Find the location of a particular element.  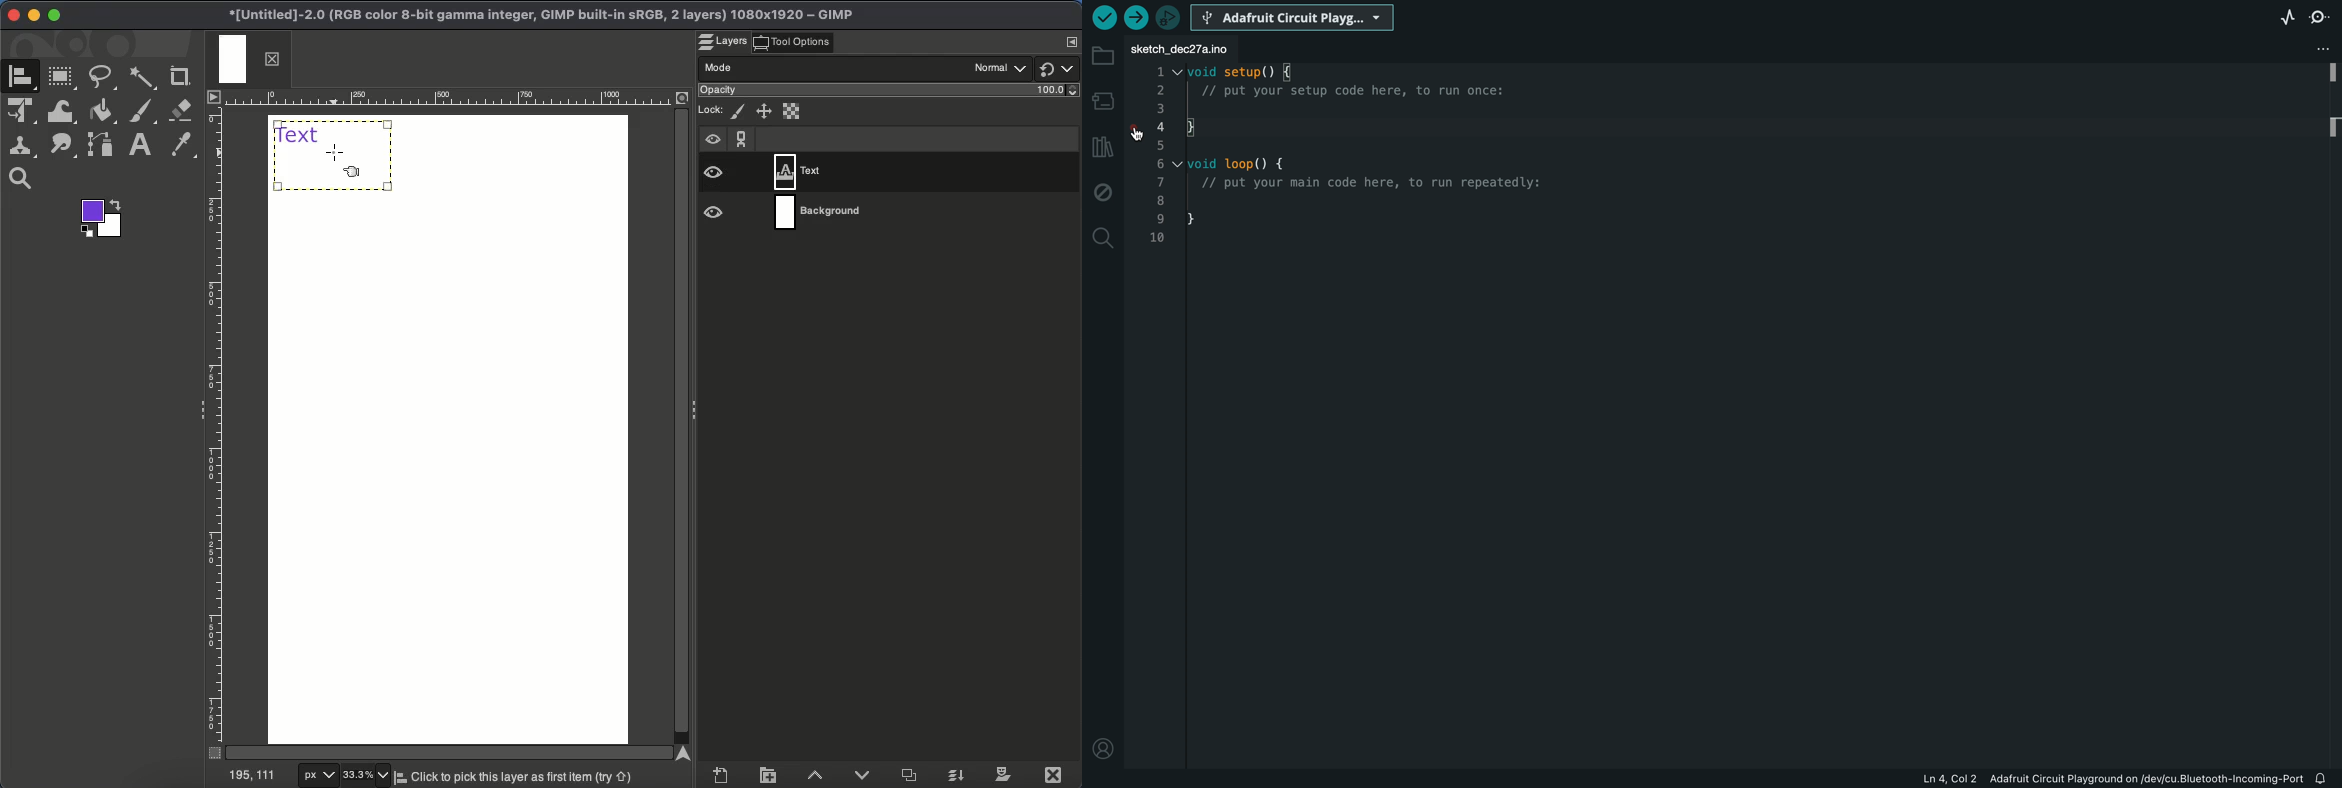

Rectangular tool is located at coordinates (63, 77).